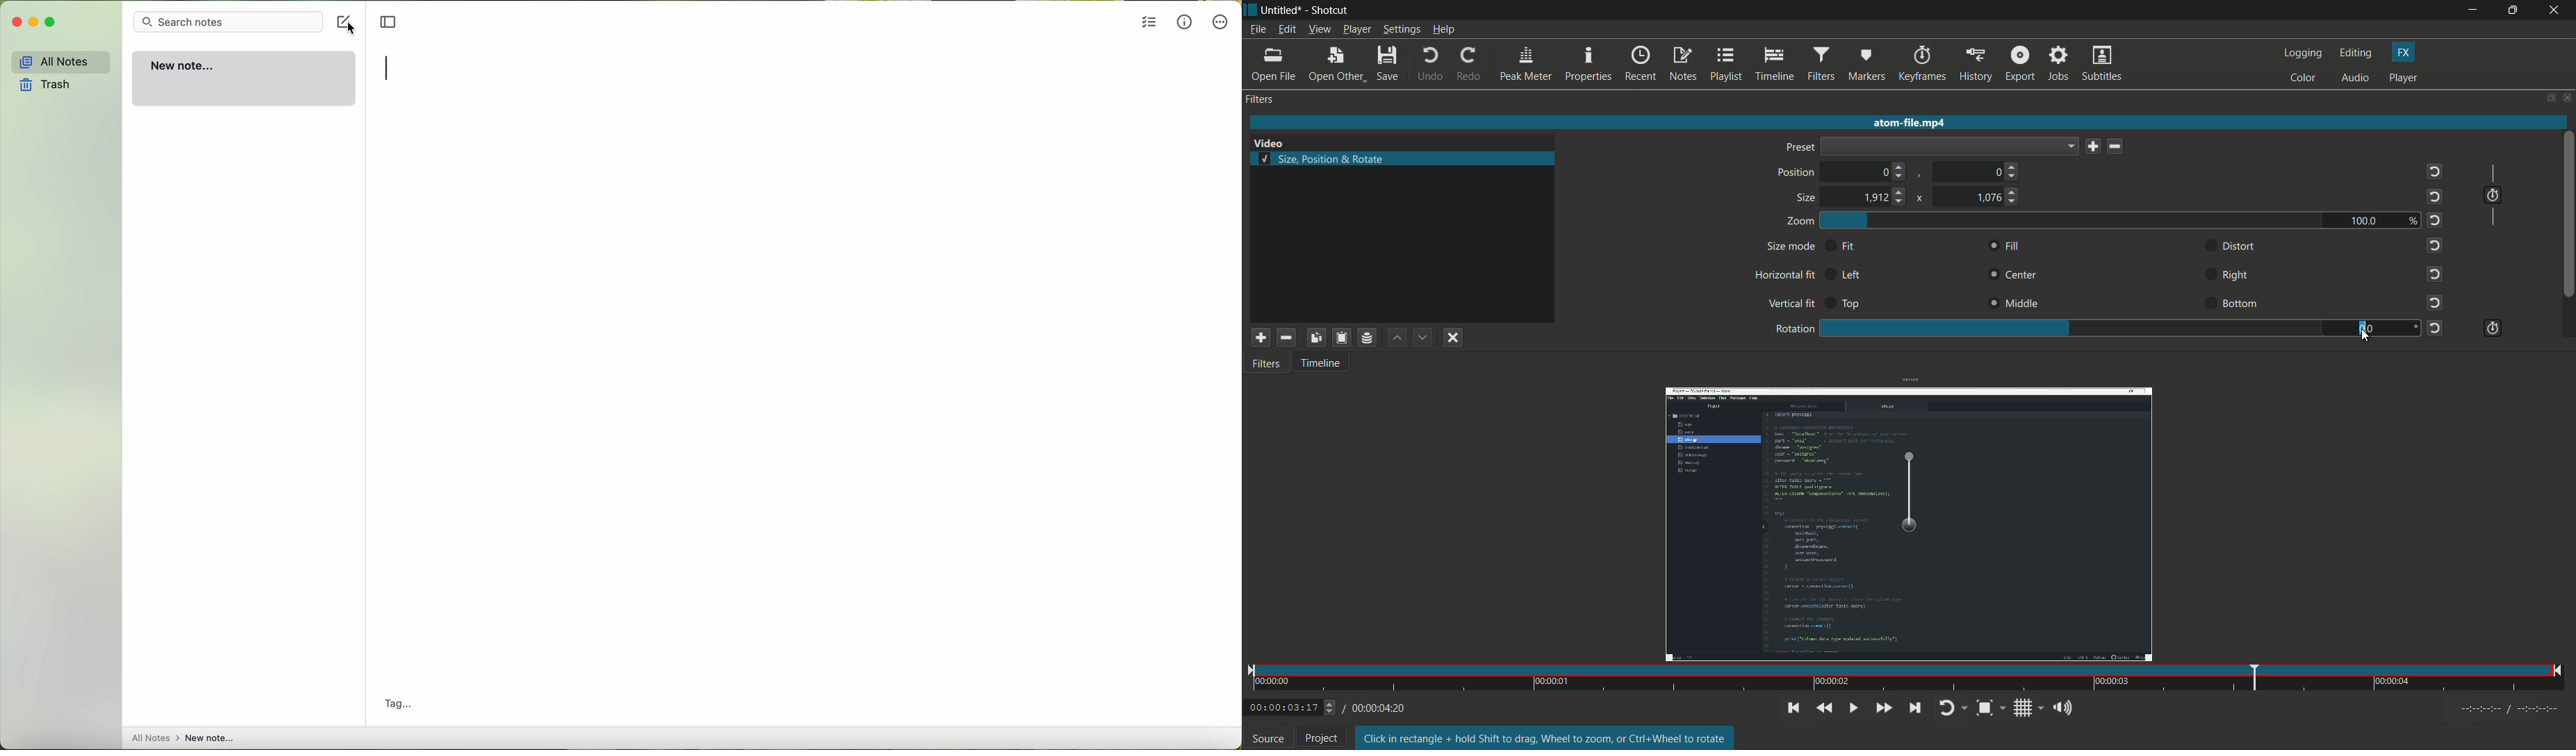 This screenshot has width=2576, height=756. Describe the element at coordinates (1259, 31) in the screenshot. I see `file menu` at that location.